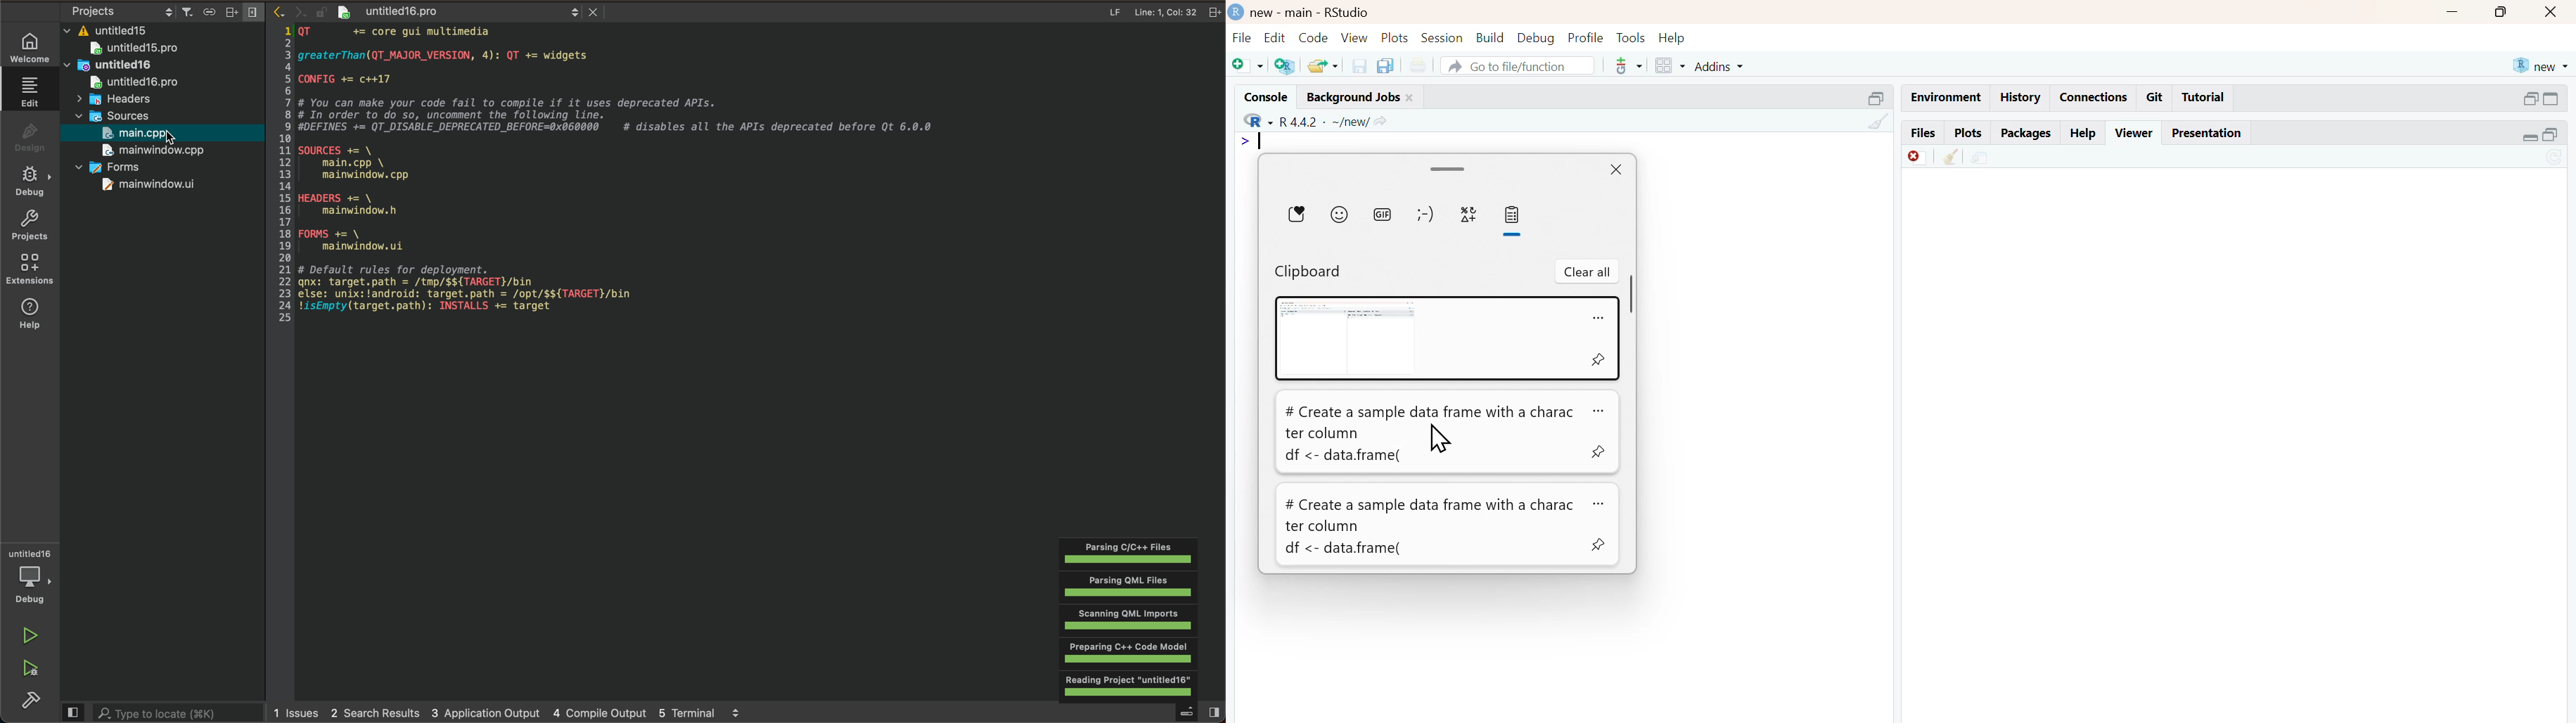 This screenshot has height=728, width=2576. I want to click on >, so click(1245, 141).